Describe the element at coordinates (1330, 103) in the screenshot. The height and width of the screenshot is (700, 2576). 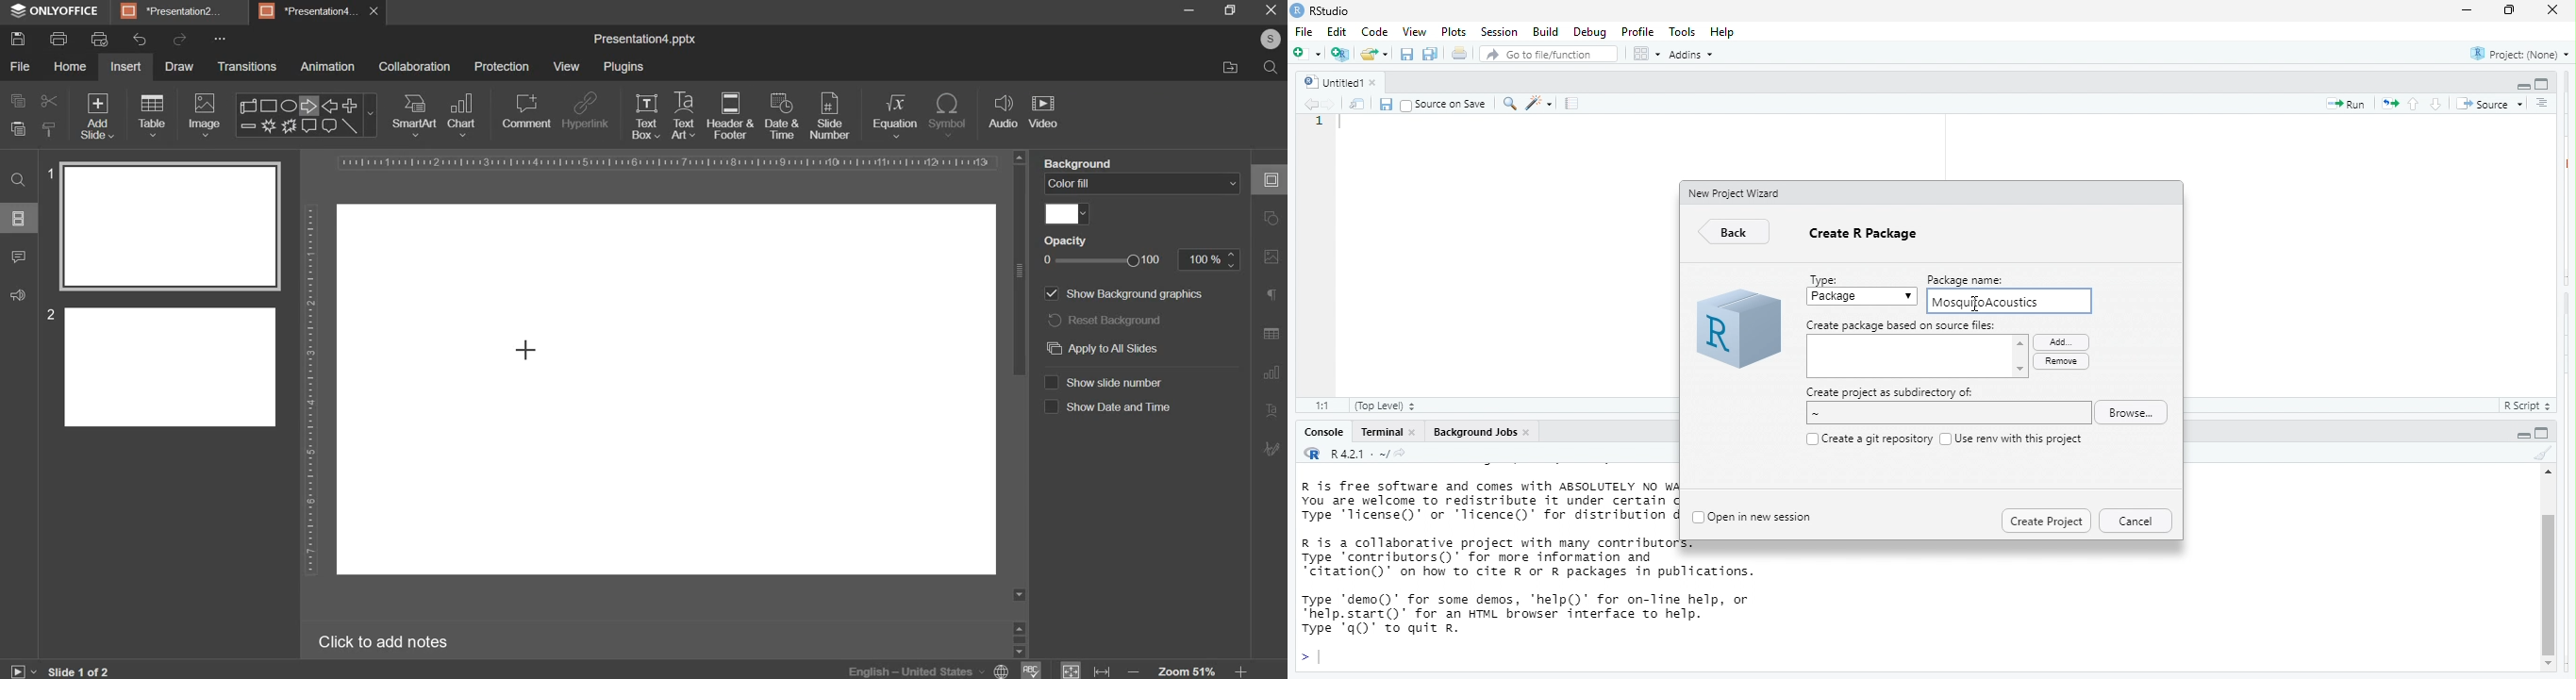
I see `go forward to the next source location` at that location.